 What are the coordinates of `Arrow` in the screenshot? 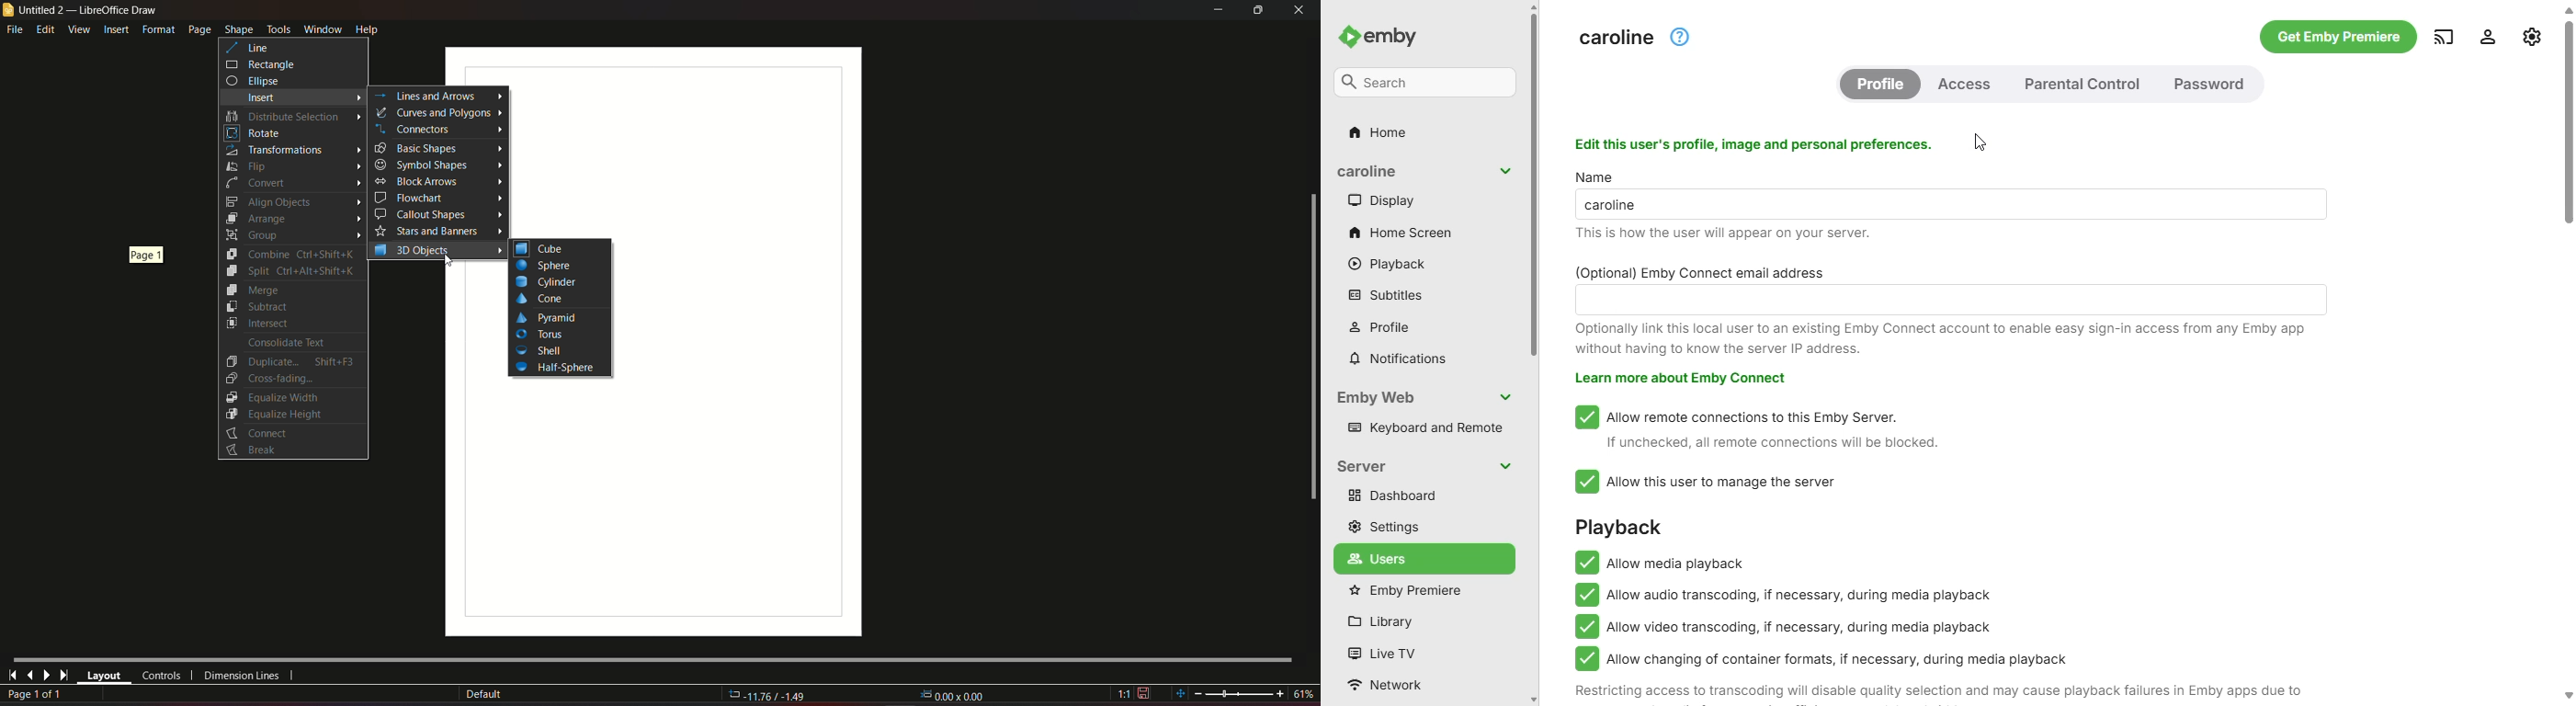 It's located at (498, 180).